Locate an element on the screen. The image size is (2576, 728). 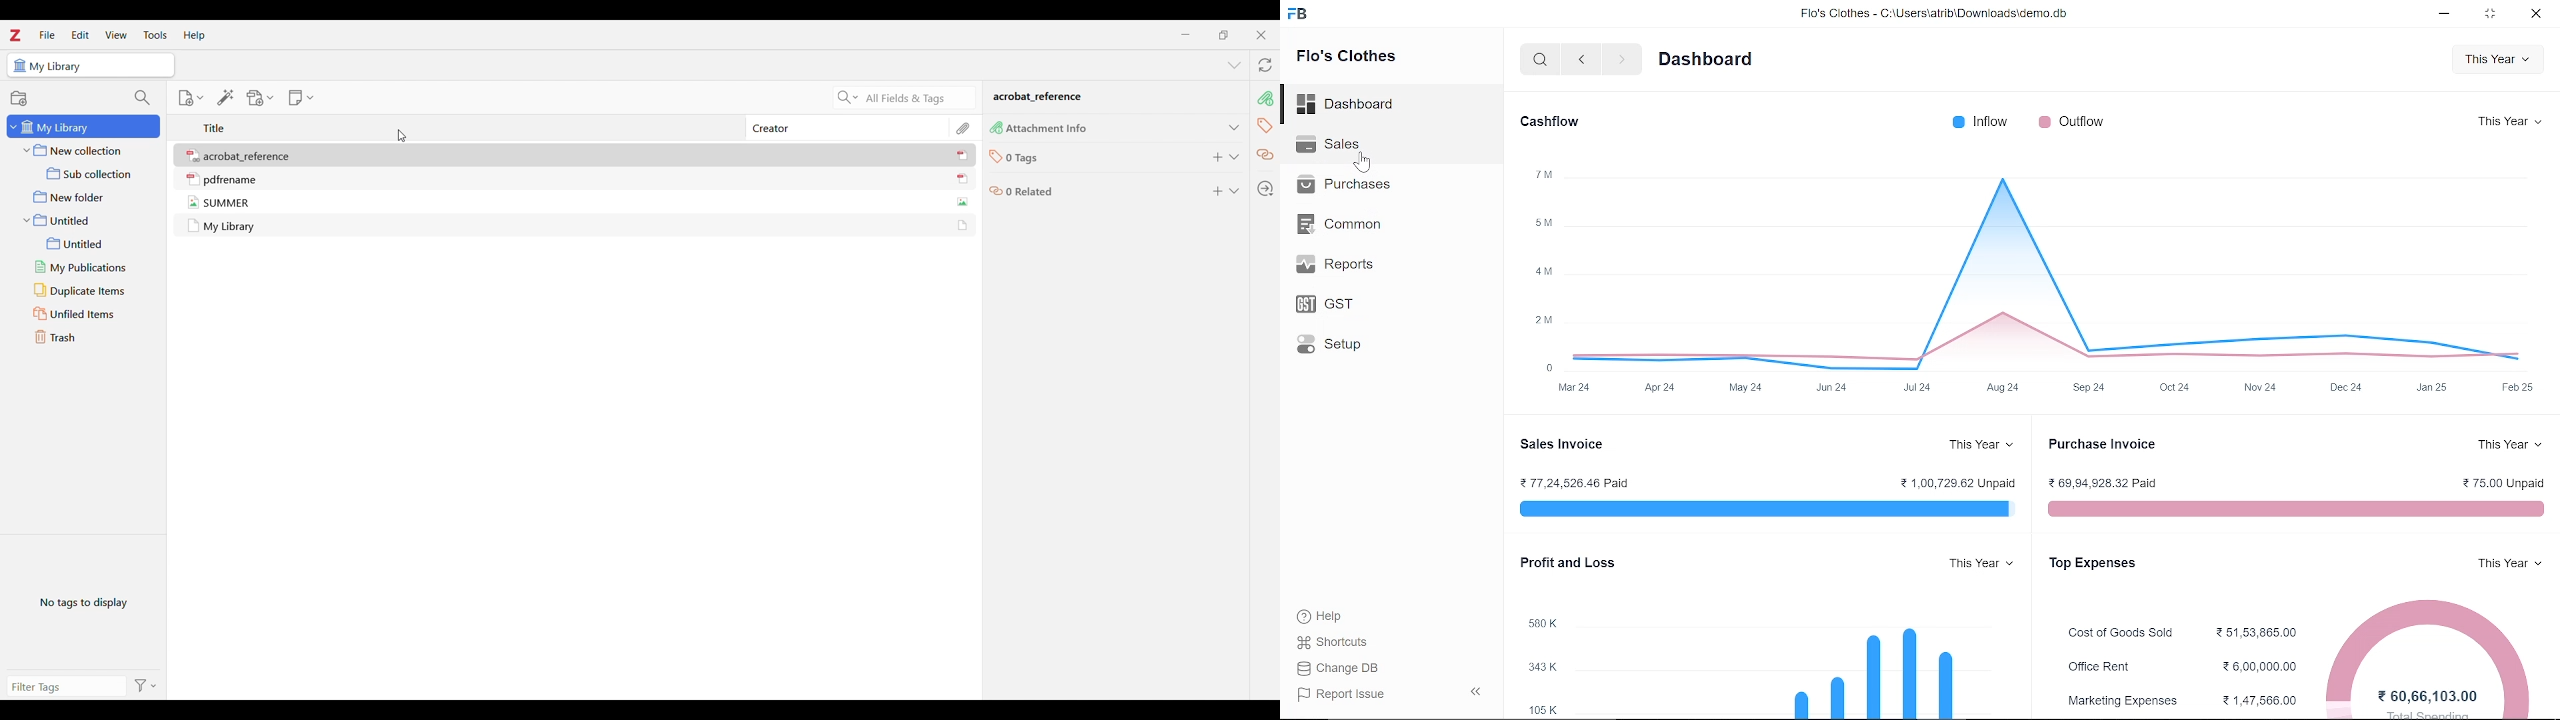
Expand attachment info is located at coordinates (1234, 127).